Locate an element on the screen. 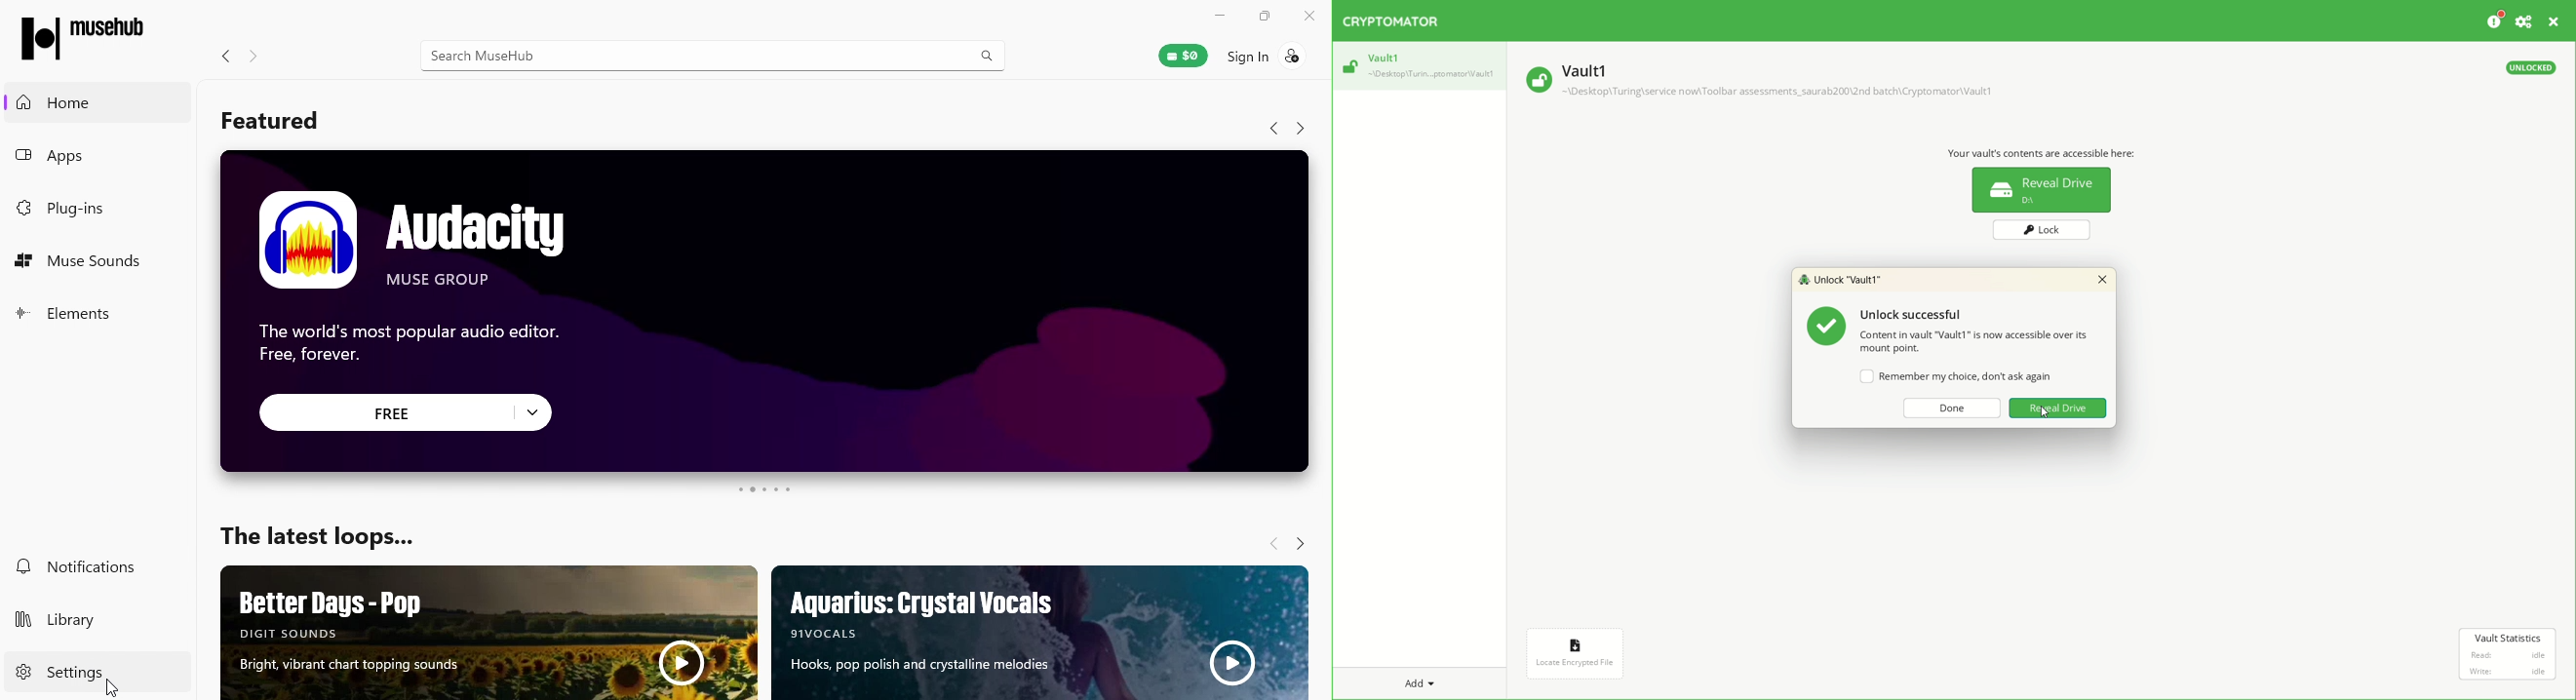 The height and width of the screenshot is (700, 2576). Minimize is located at coordinates (1219, 15).